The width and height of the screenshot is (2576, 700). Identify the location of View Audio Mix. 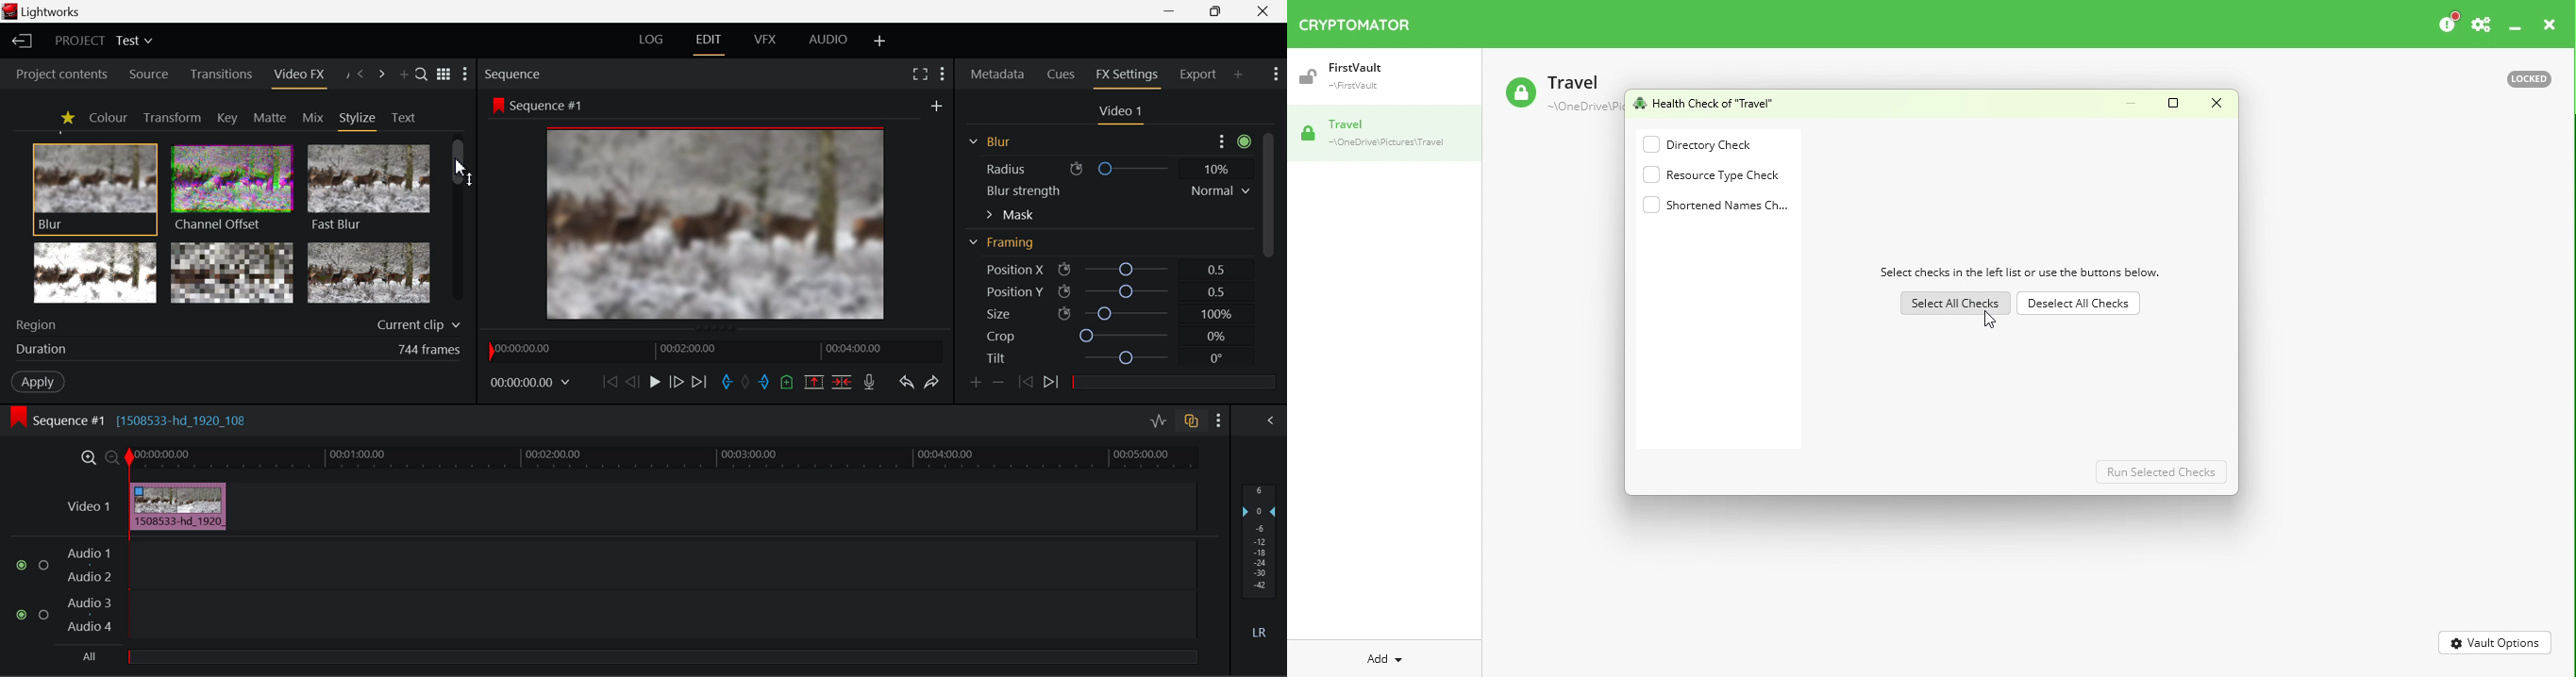
(1272, 419).